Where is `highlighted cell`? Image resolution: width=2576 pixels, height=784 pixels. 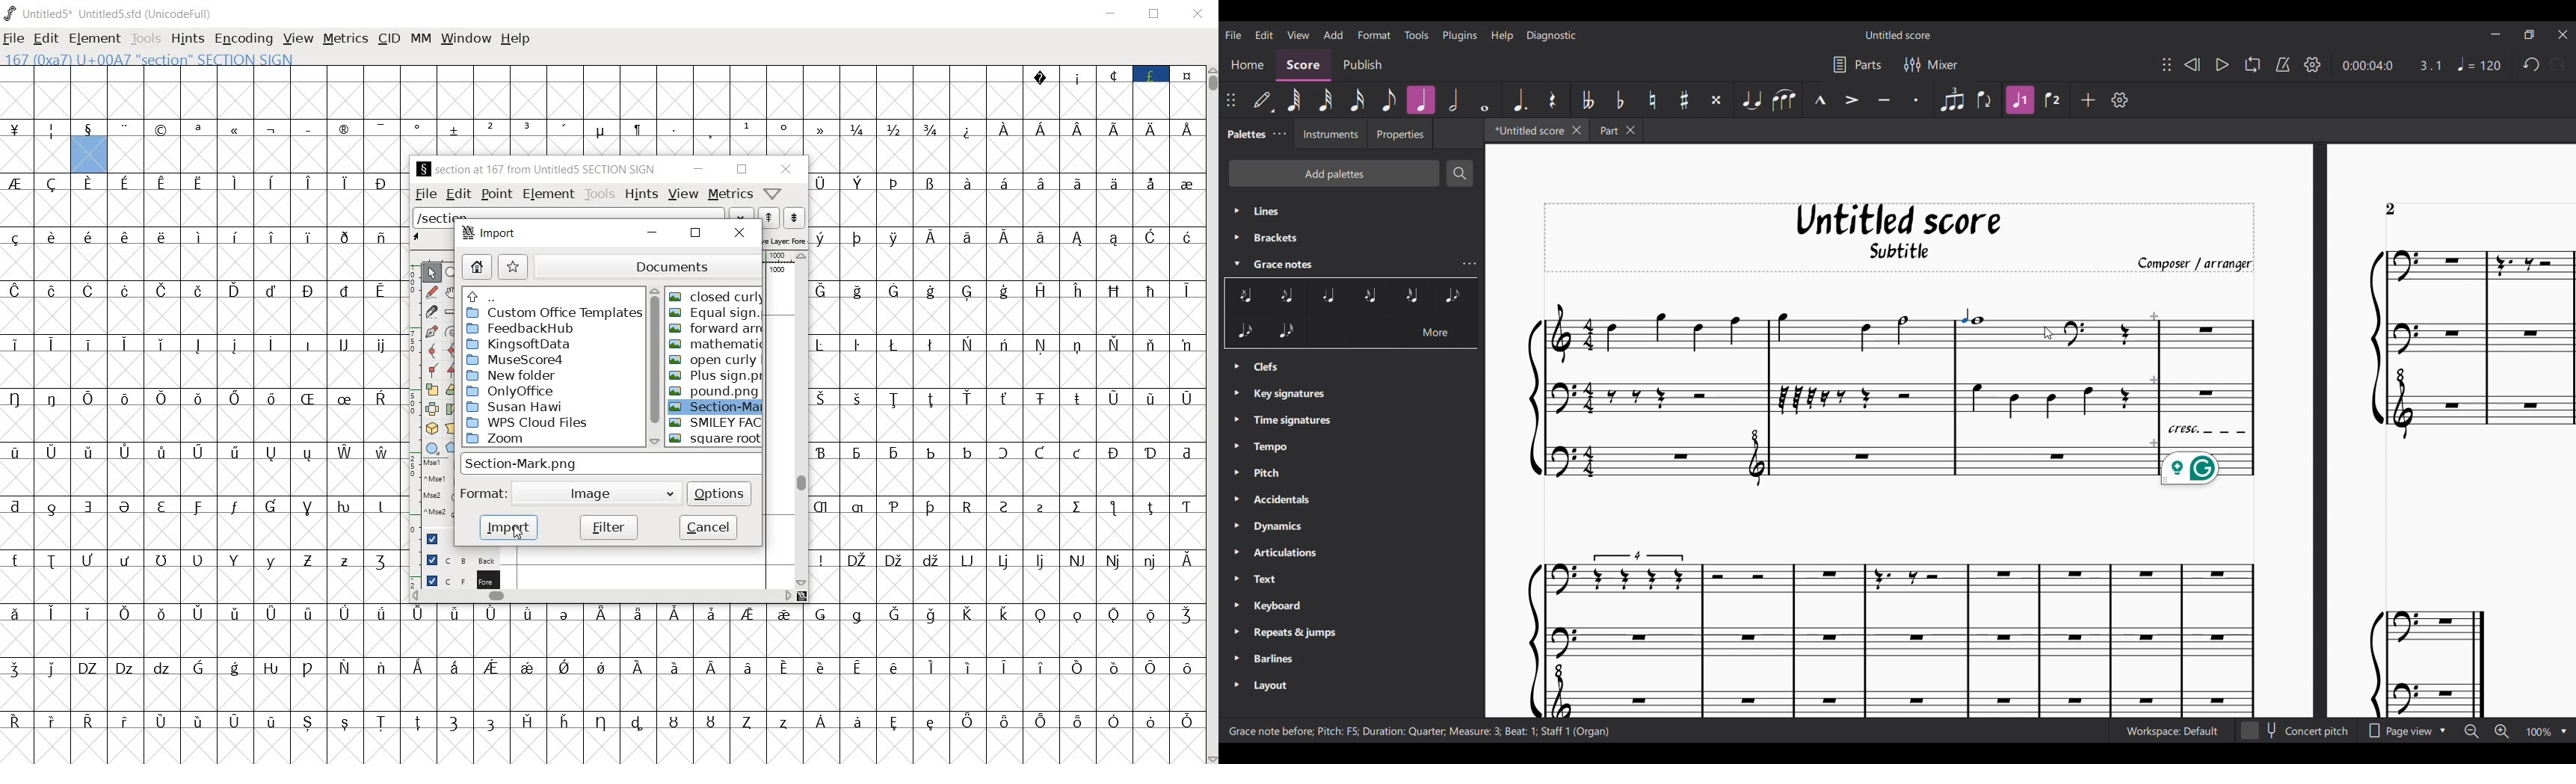
highlighted cell is located at coordinates (88, 155).